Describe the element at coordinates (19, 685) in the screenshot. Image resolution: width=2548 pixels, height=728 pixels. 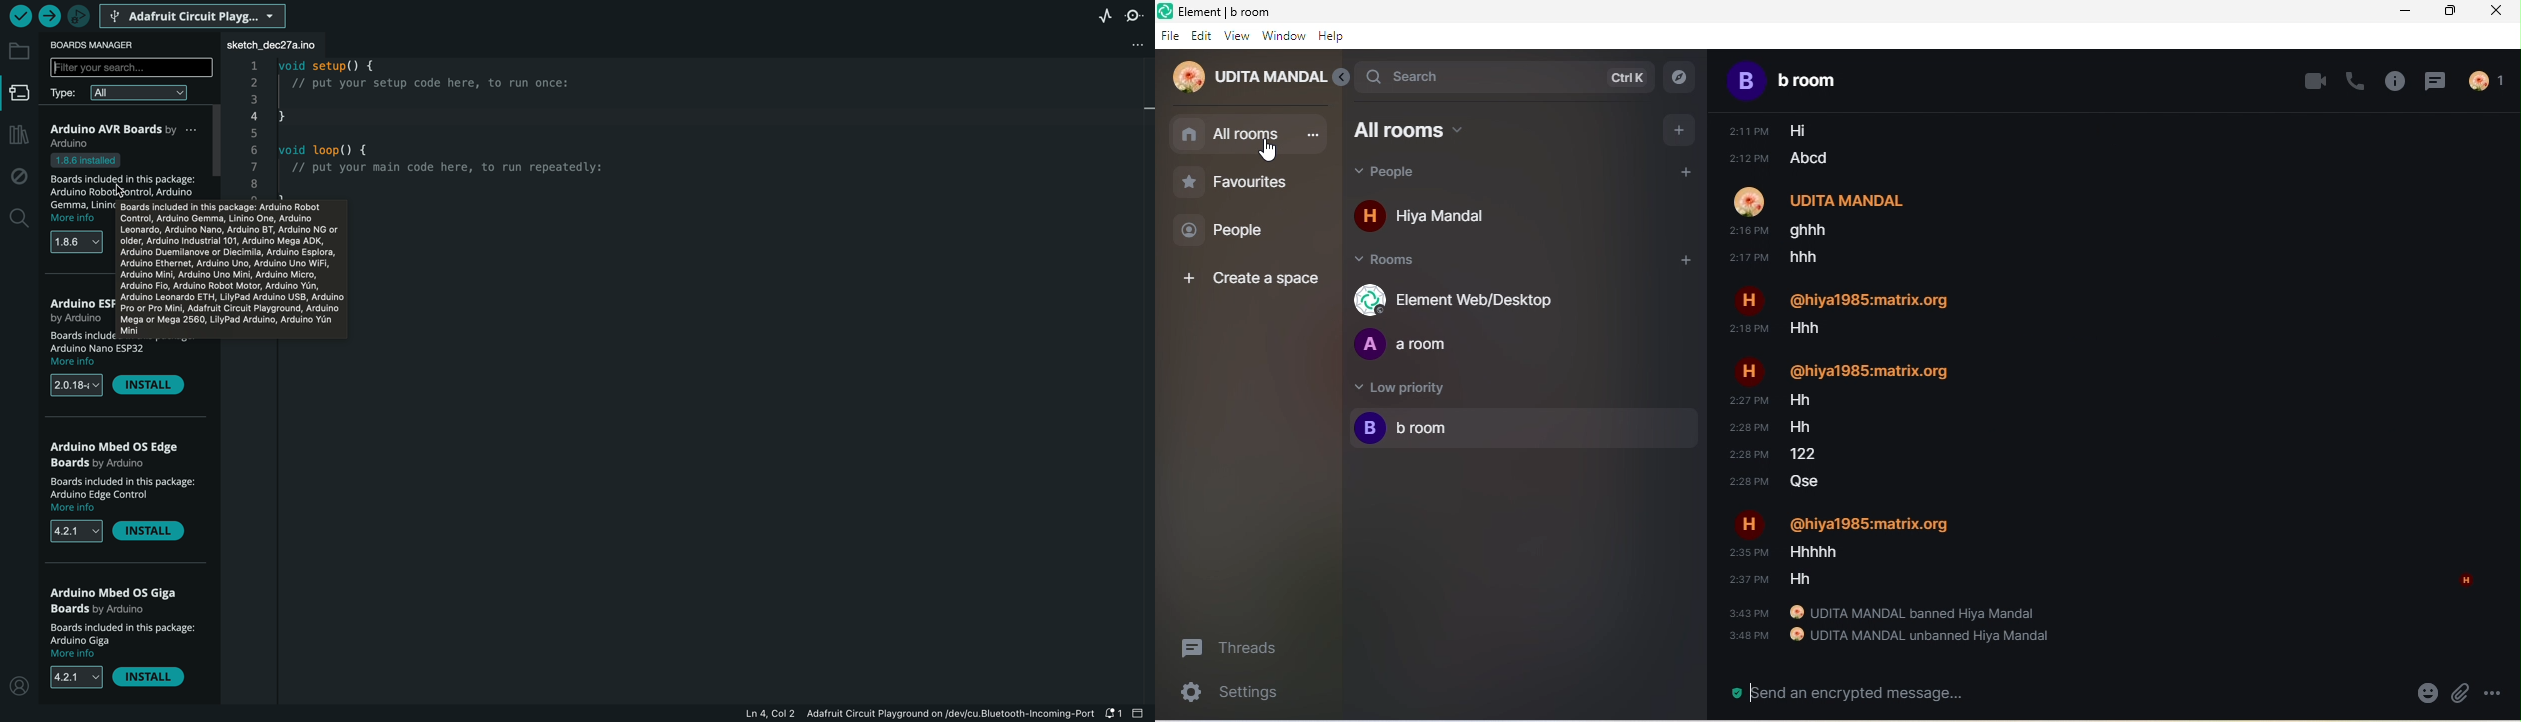
I see `profile` at that location.